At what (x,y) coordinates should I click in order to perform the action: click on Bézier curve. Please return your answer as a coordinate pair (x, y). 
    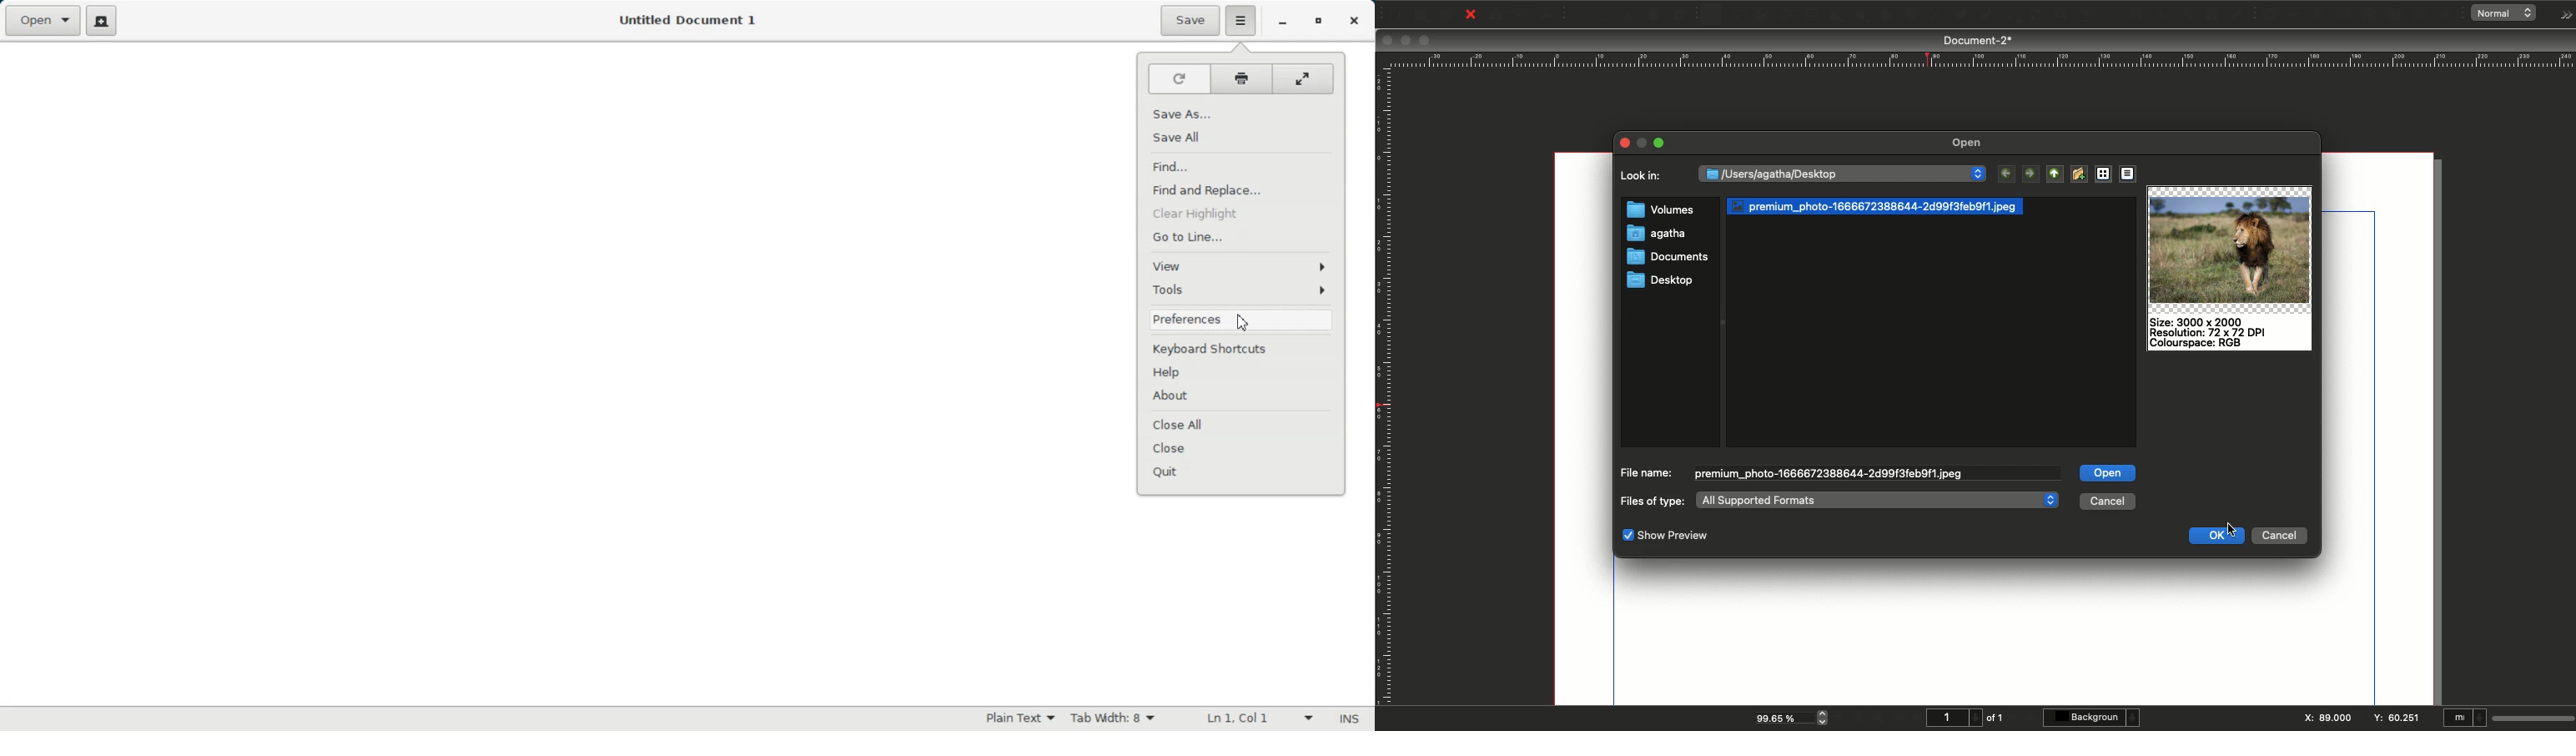
    Looking at the image, I should click on (1959, 16).